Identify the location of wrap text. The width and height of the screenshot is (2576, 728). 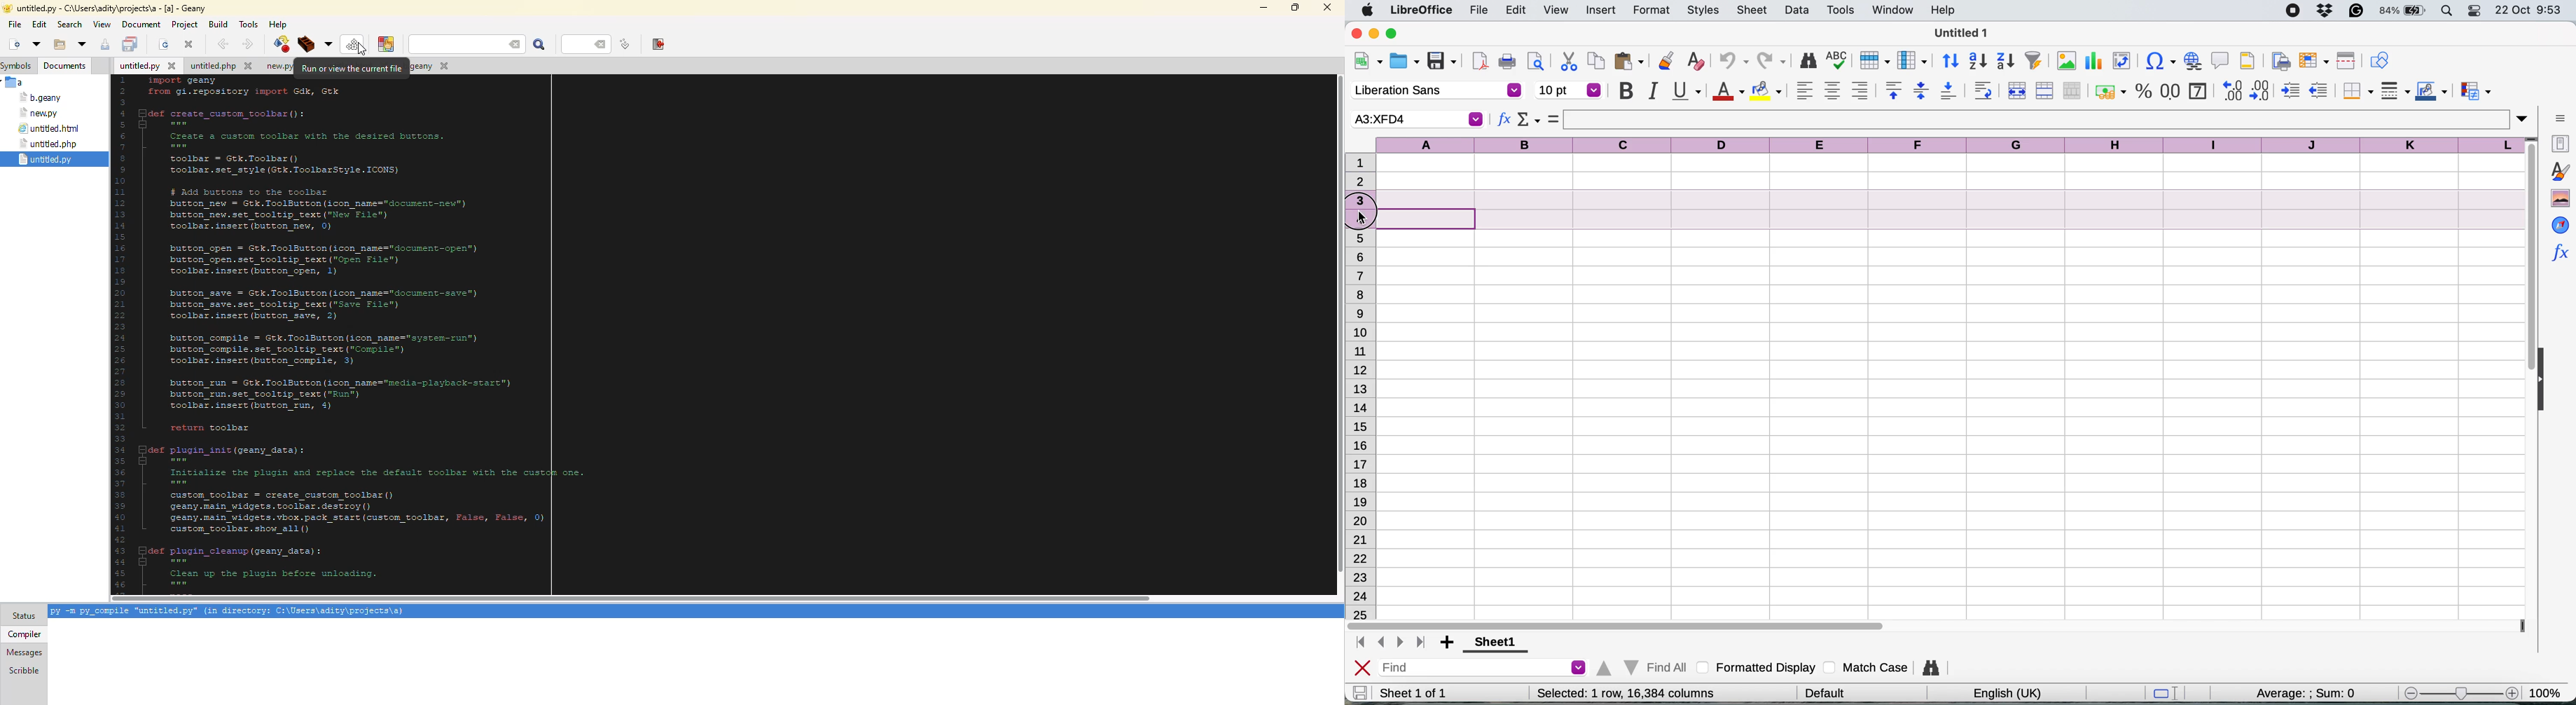
(1983, 90).